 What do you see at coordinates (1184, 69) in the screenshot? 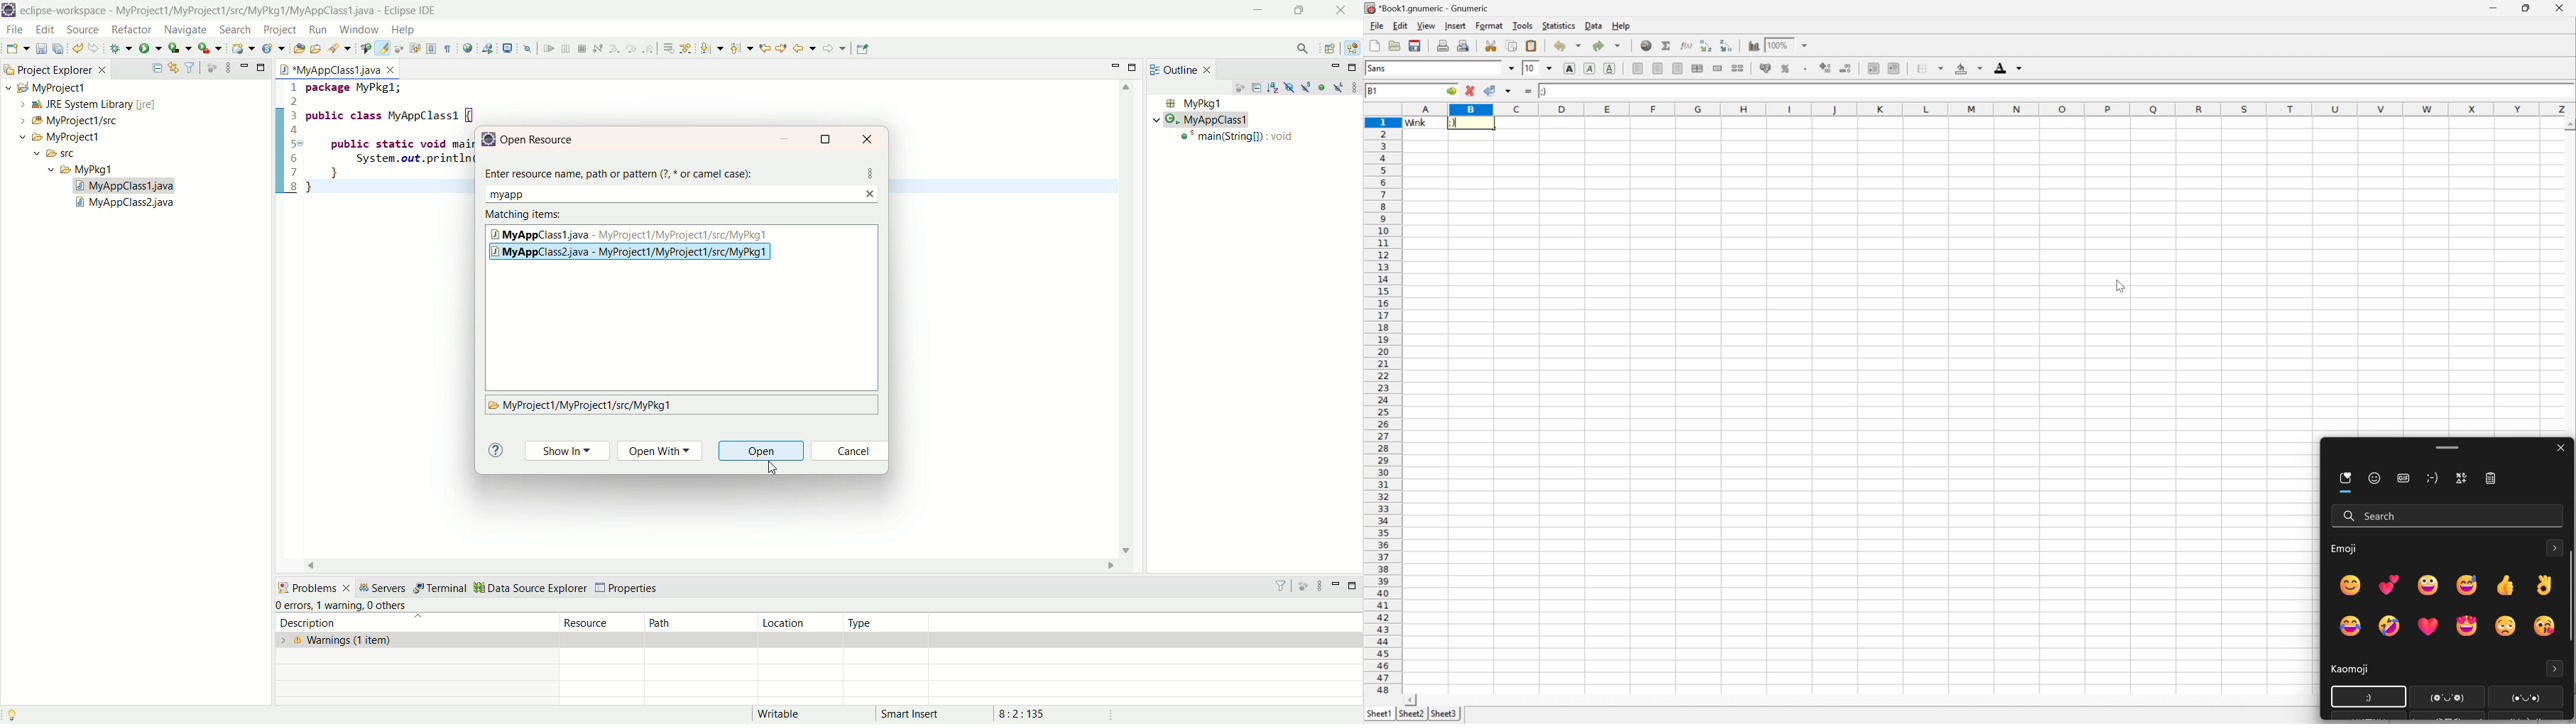
I see `outline` at bounding box center [1184, 69].